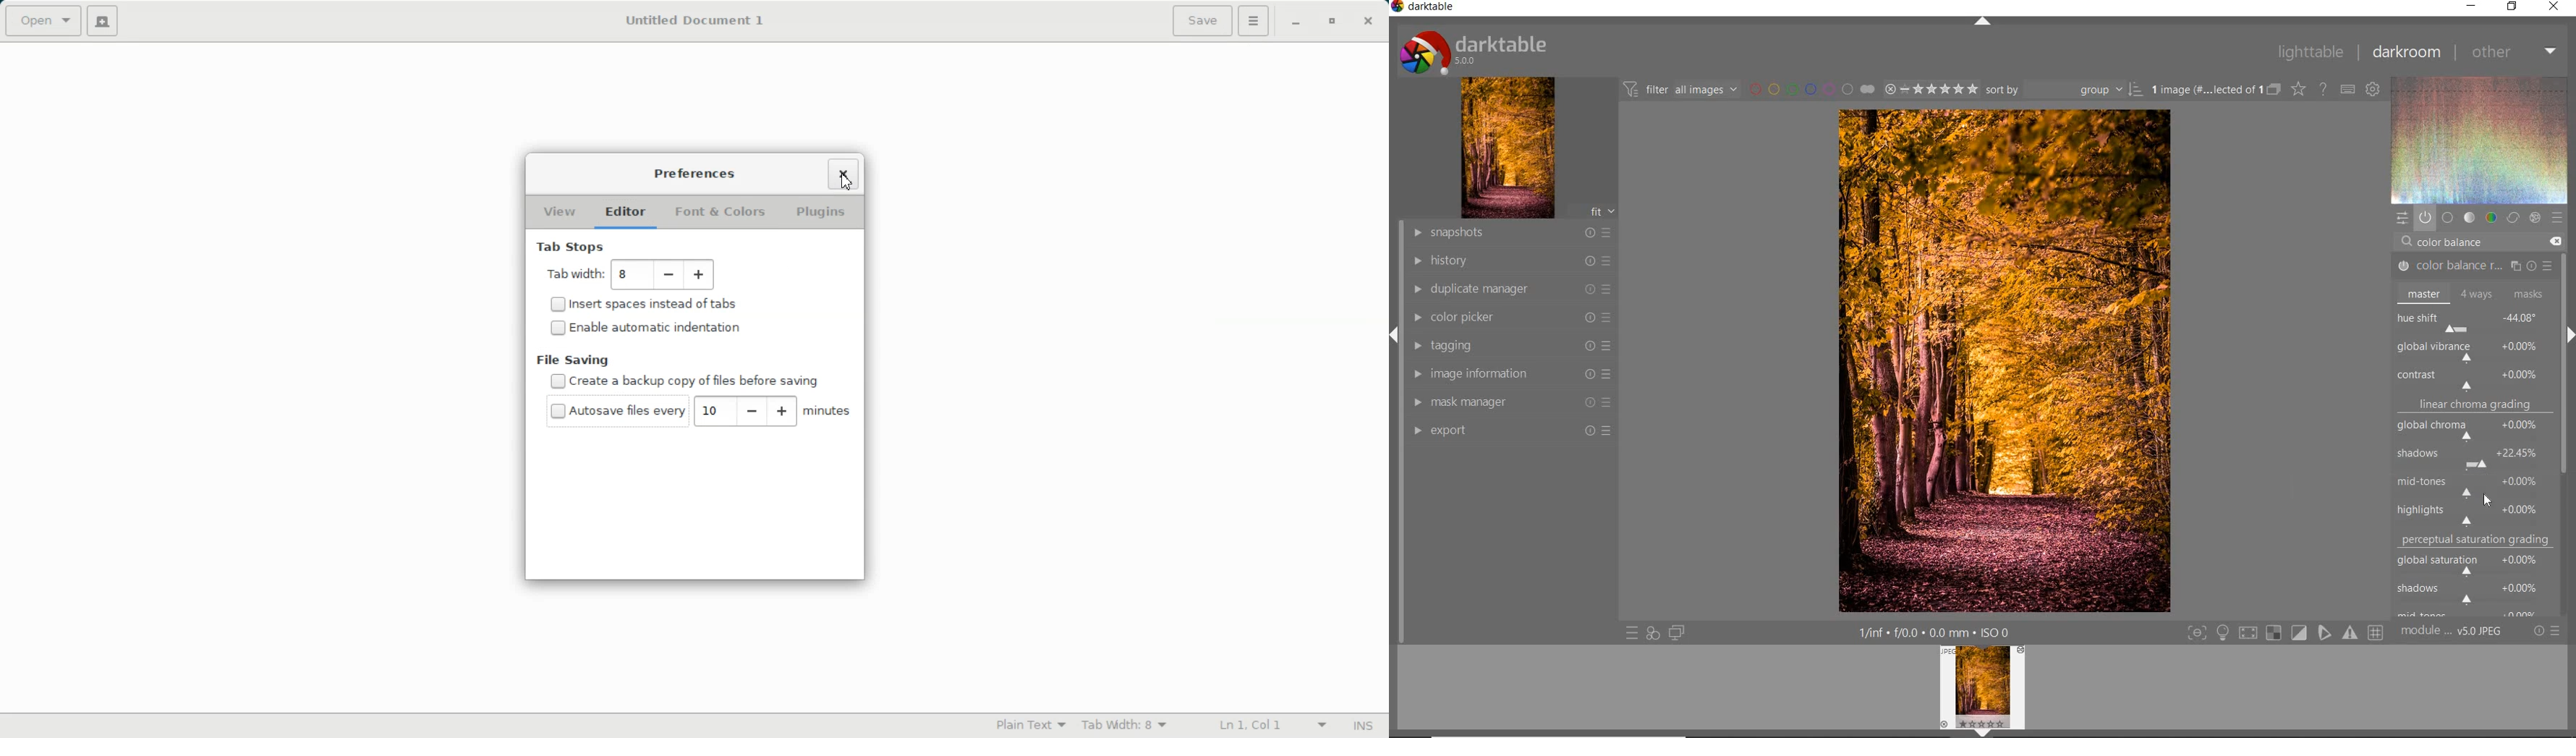 The width and height of the screenshot is (2576, 756). I want to click on show only active module, so click(2425, 217).